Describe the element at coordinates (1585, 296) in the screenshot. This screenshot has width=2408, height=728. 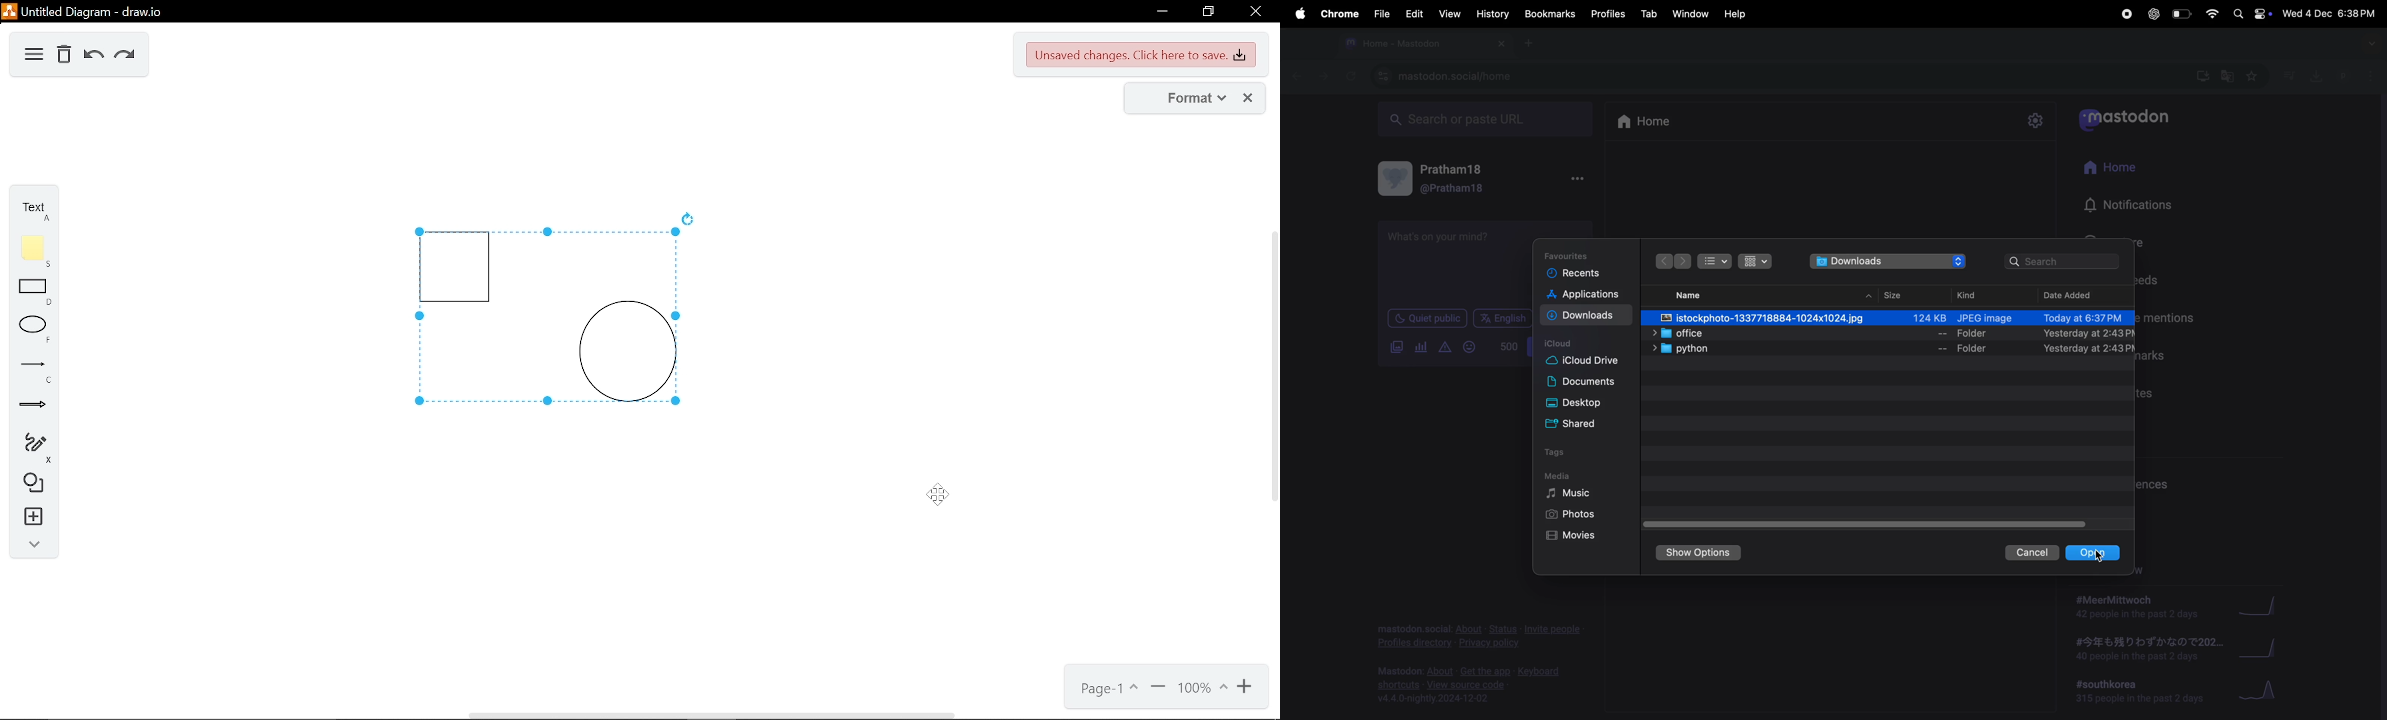
I see `applications` at that location.